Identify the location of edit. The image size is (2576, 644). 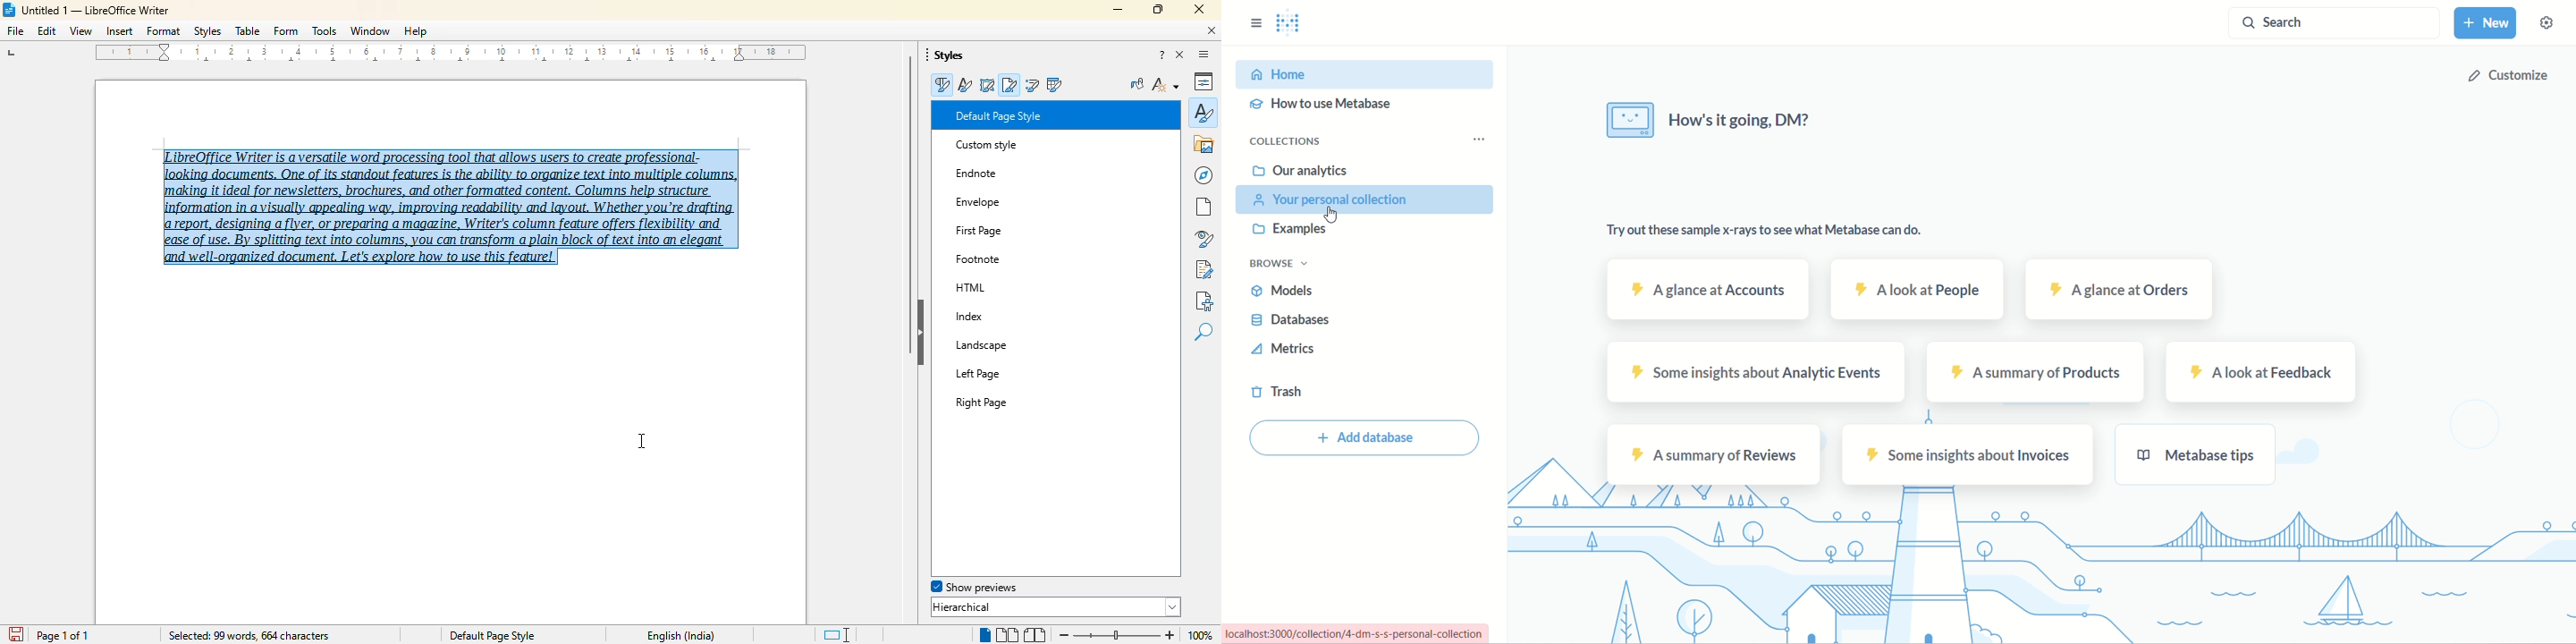
(47, 31).